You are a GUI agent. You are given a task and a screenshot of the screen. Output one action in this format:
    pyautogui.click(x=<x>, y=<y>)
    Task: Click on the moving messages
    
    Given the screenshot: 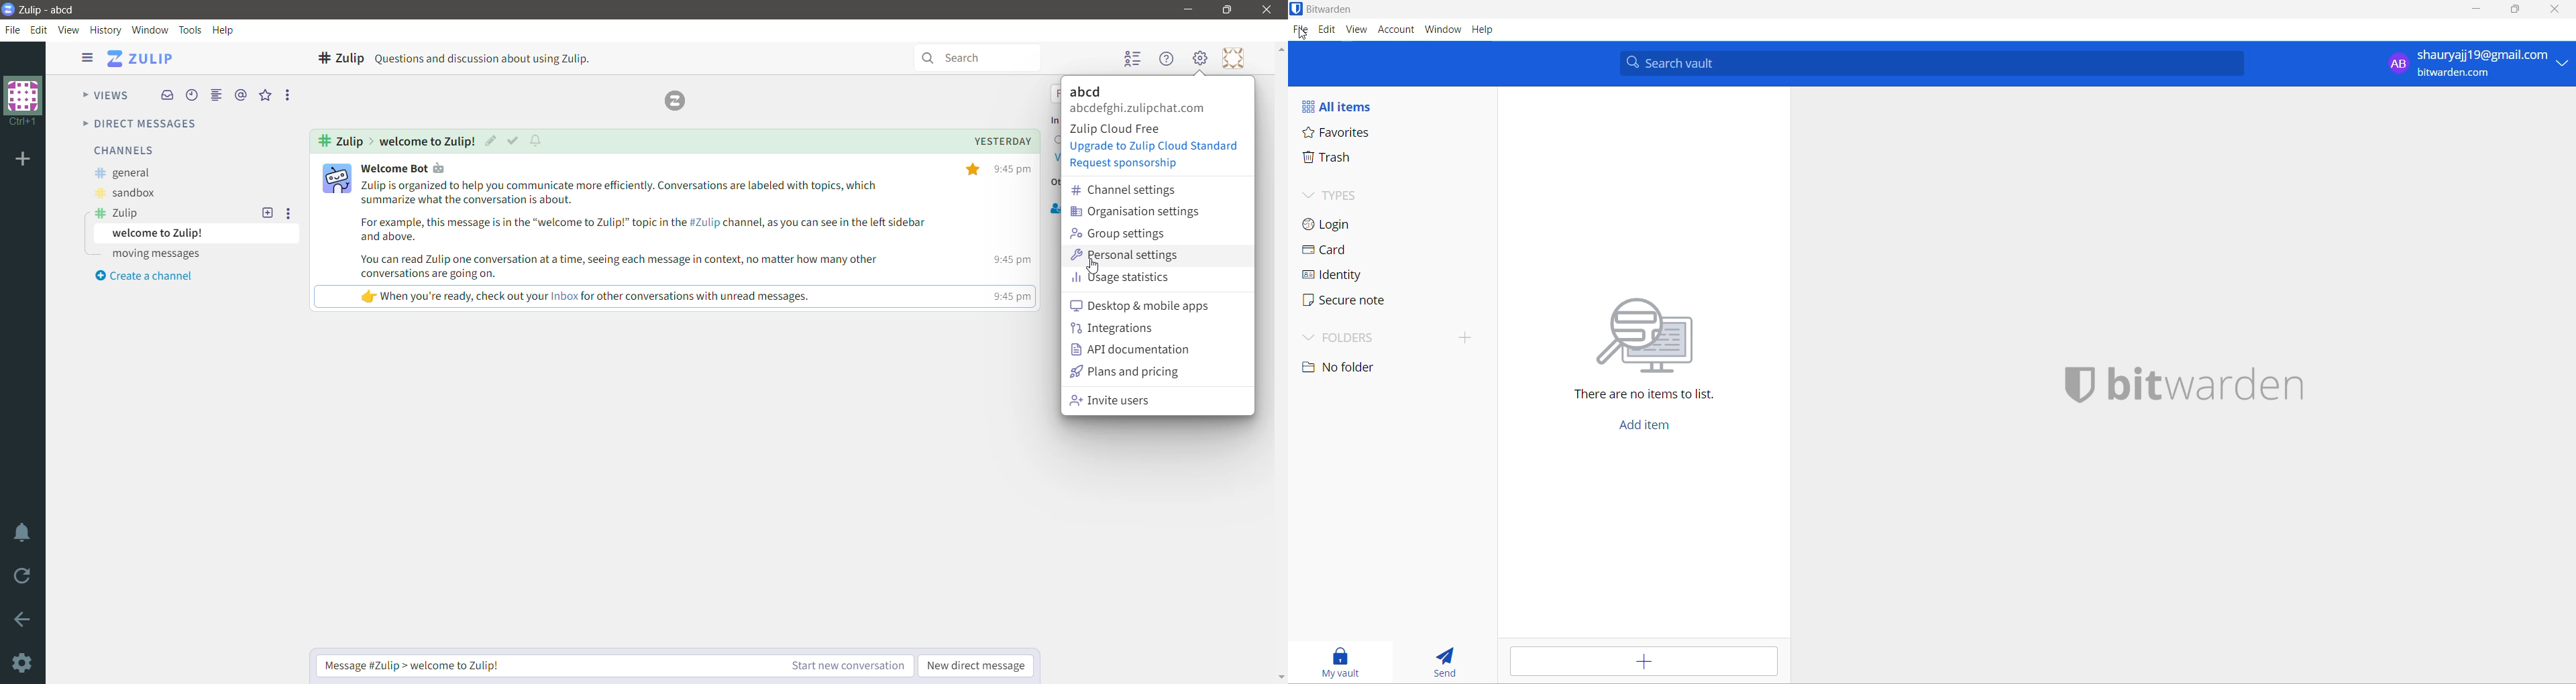 What is the action you would take?
    pyautogui.click(x=160, y=255)
    